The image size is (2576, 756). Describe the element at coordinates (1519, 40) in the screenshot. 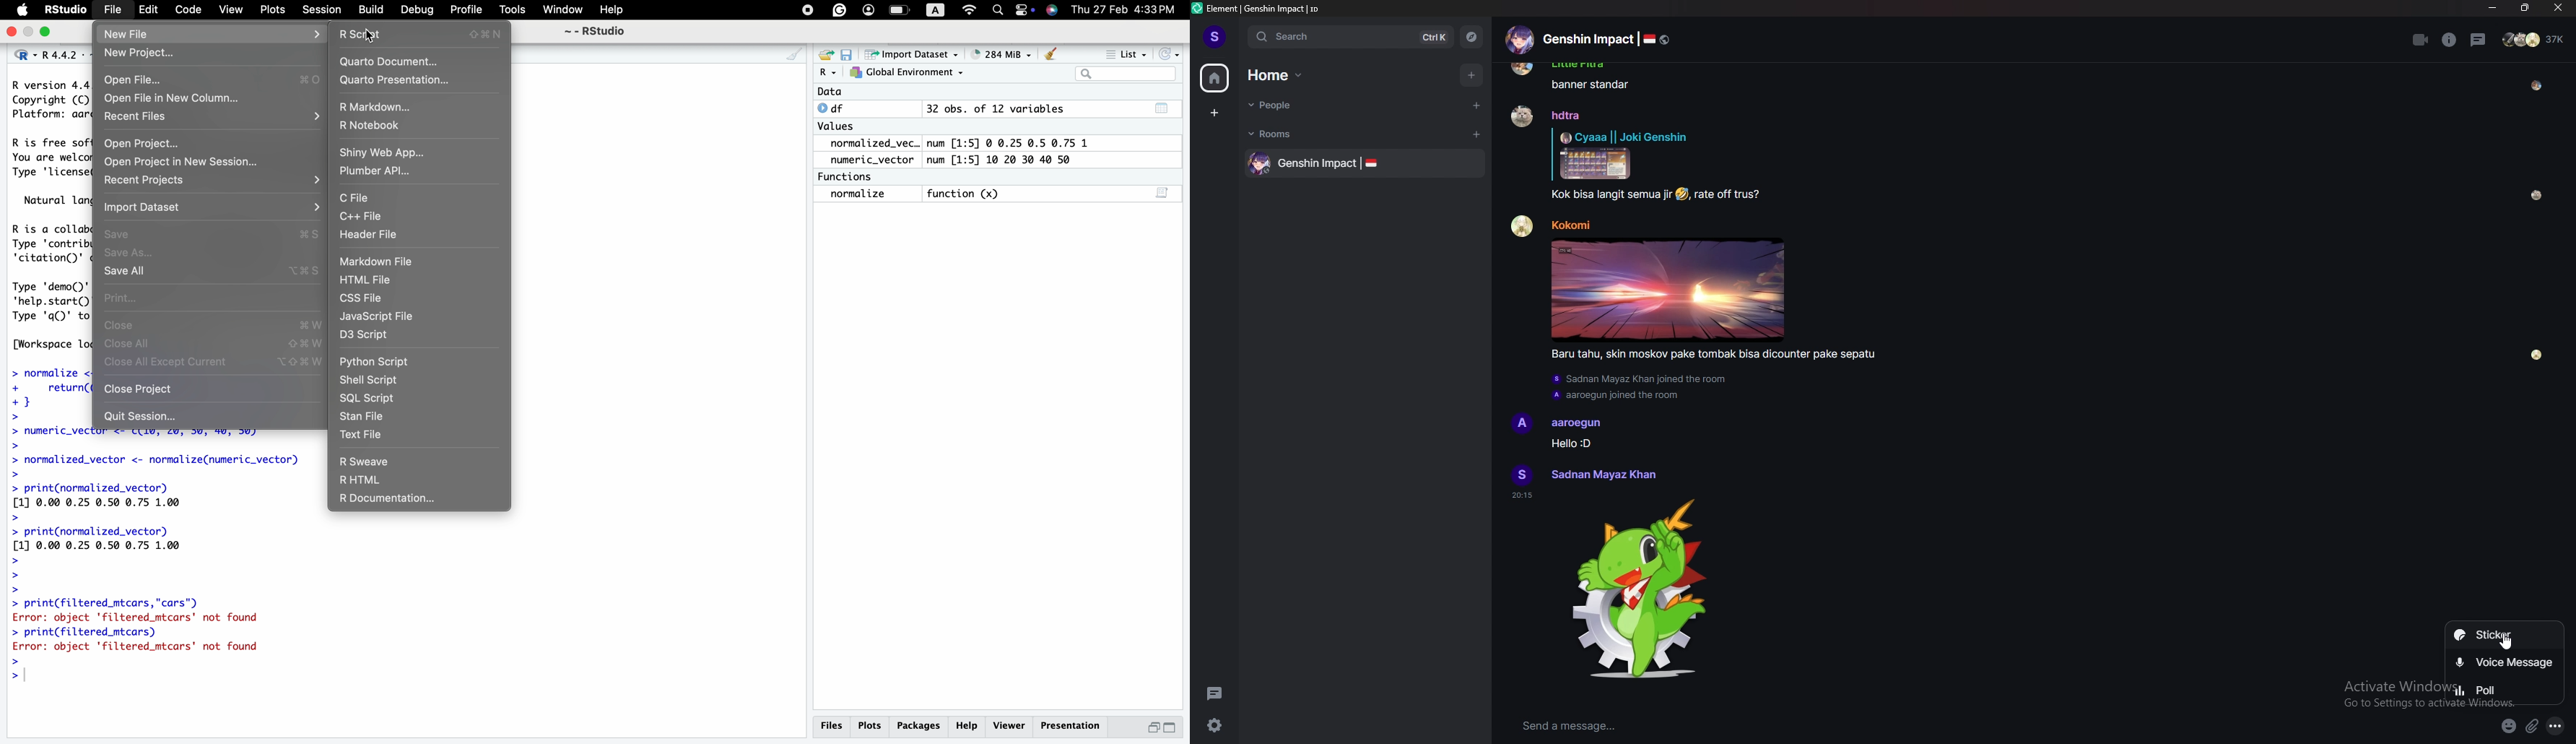

I see `Profile picture of group` at that location.